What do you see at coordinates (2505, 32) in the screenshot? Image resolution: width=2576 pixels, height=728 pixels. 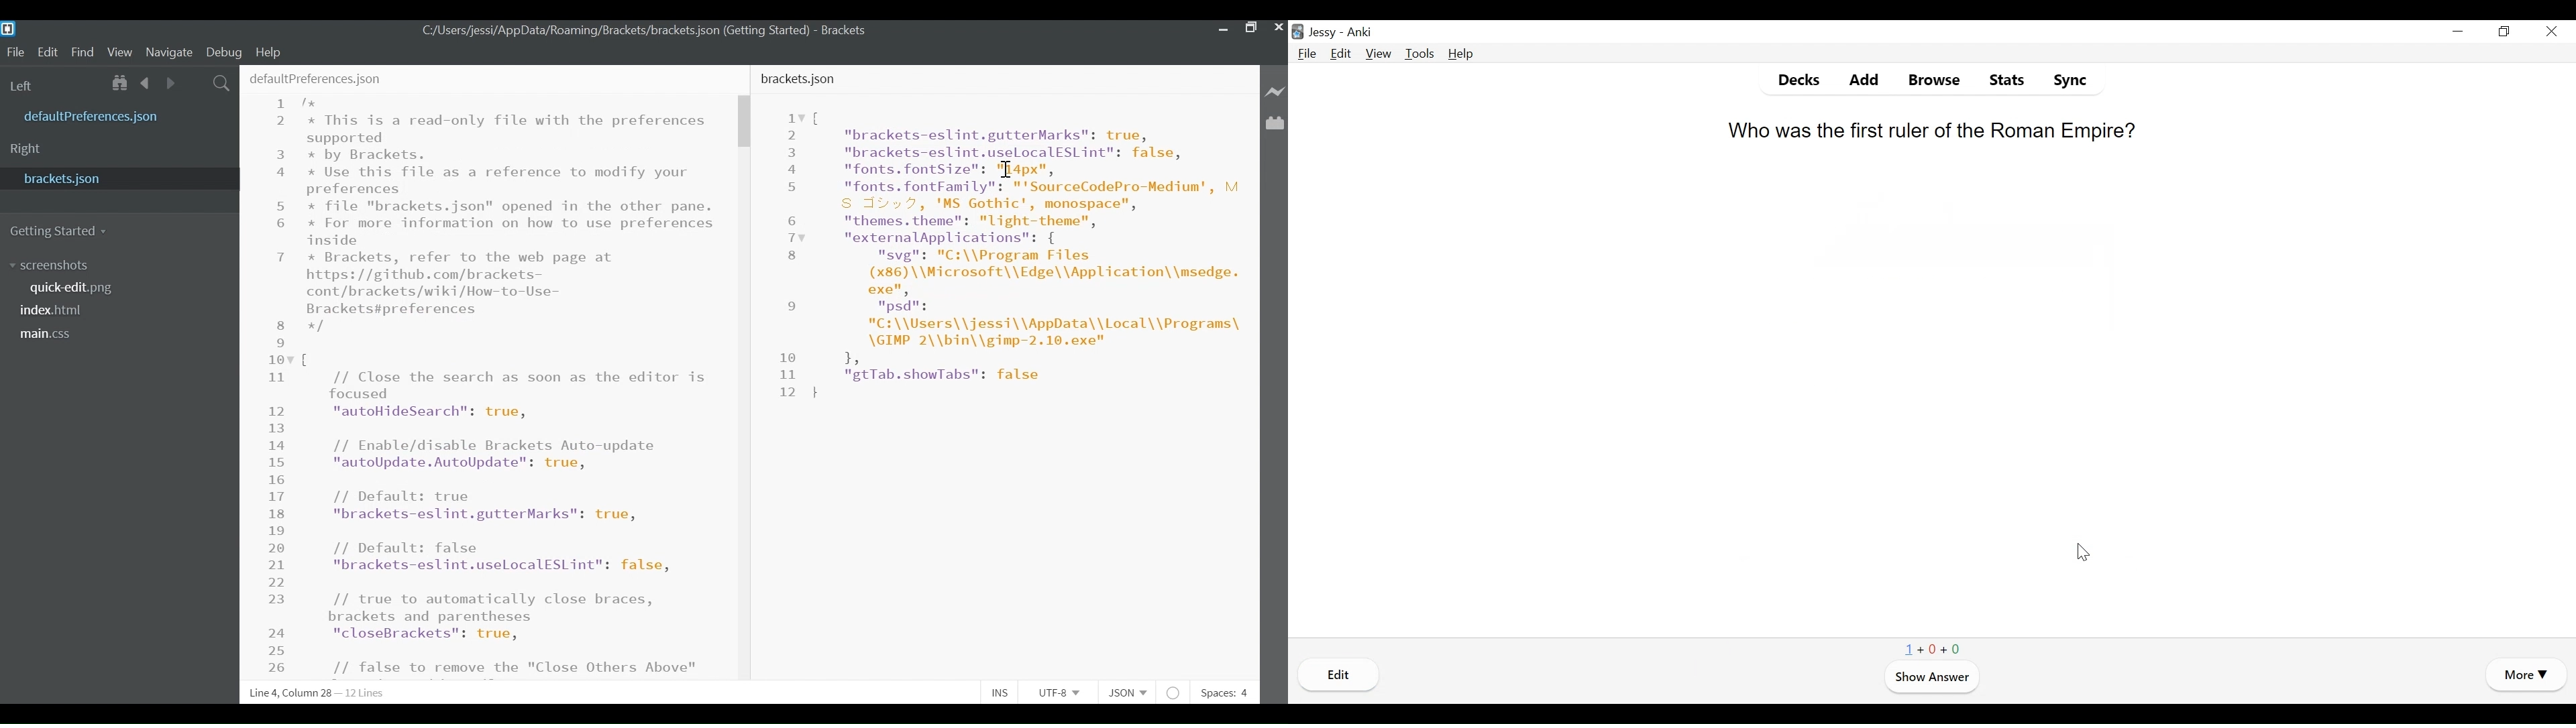 I see `Restore` at bounding box center [2505, 32].